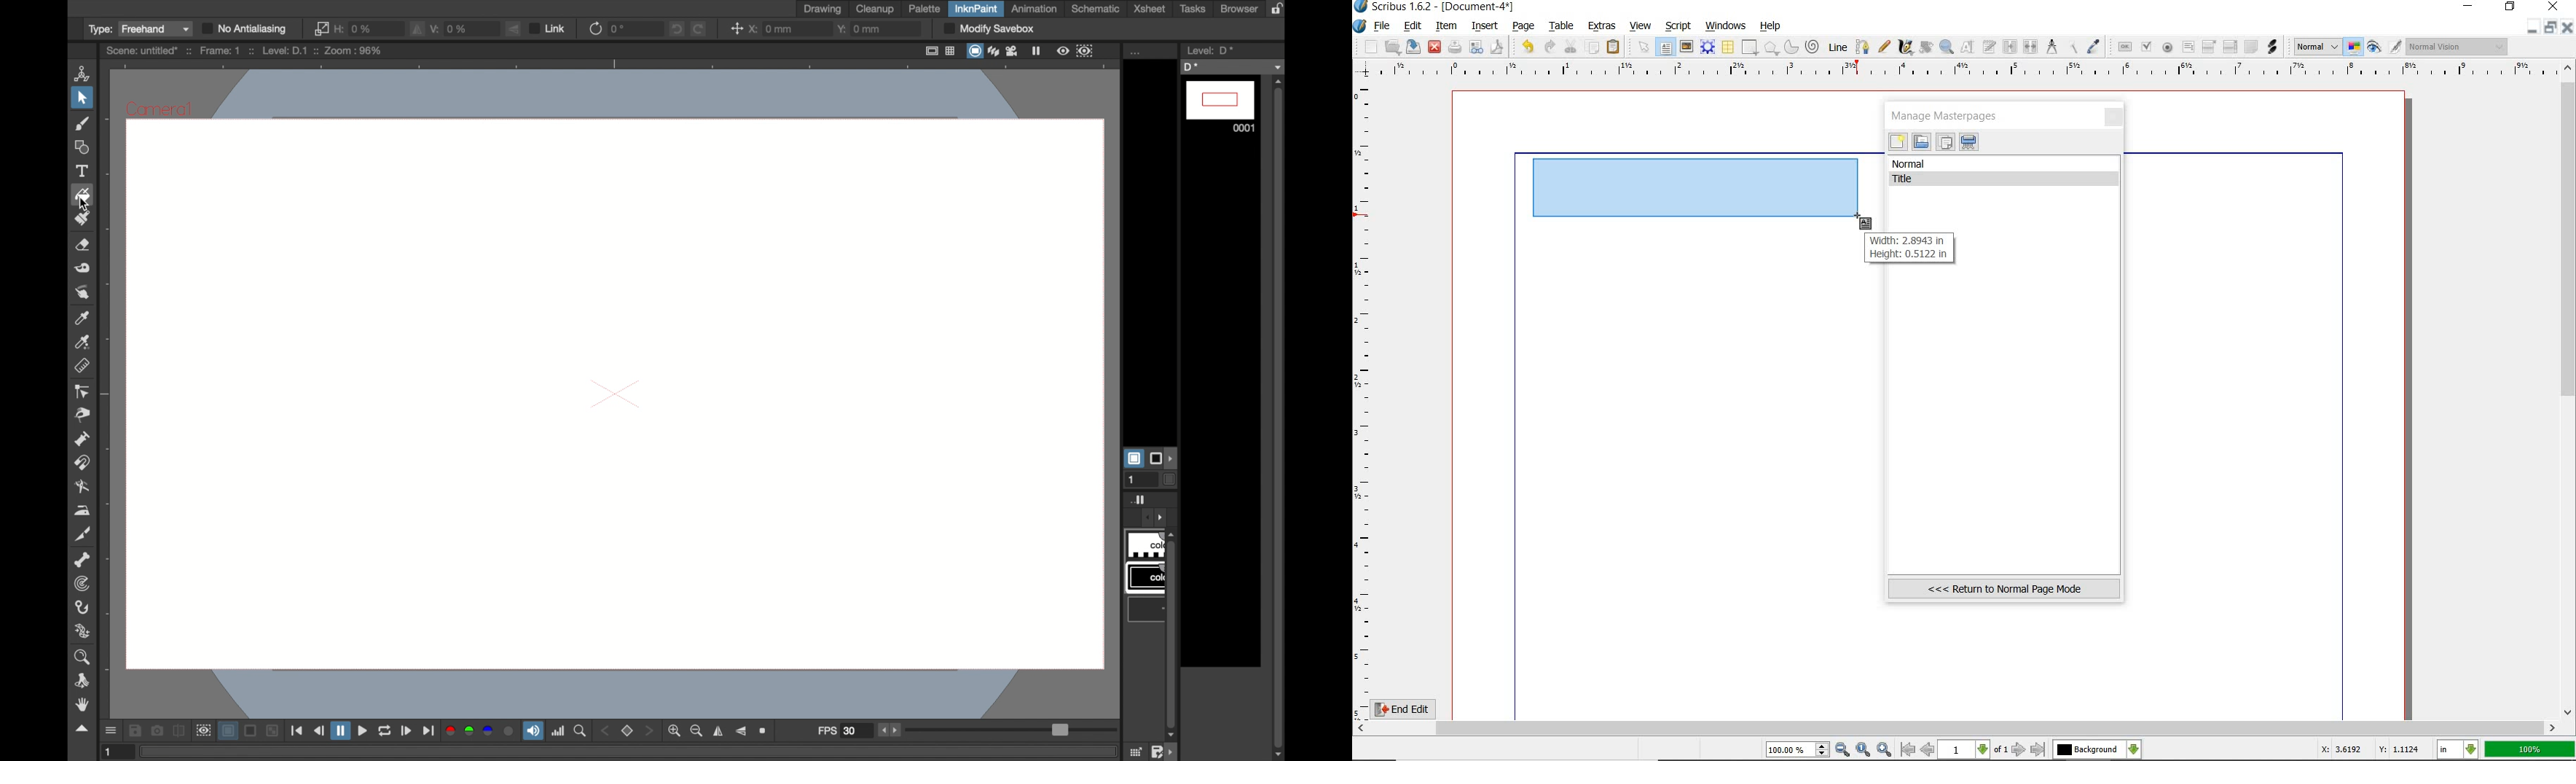 Image resolution: width=2576 pixels, height=784 pixels. What do you see at coordinates (1725, 25) in the screenshot?
I see `windows` at bounding box center [1725, 25].